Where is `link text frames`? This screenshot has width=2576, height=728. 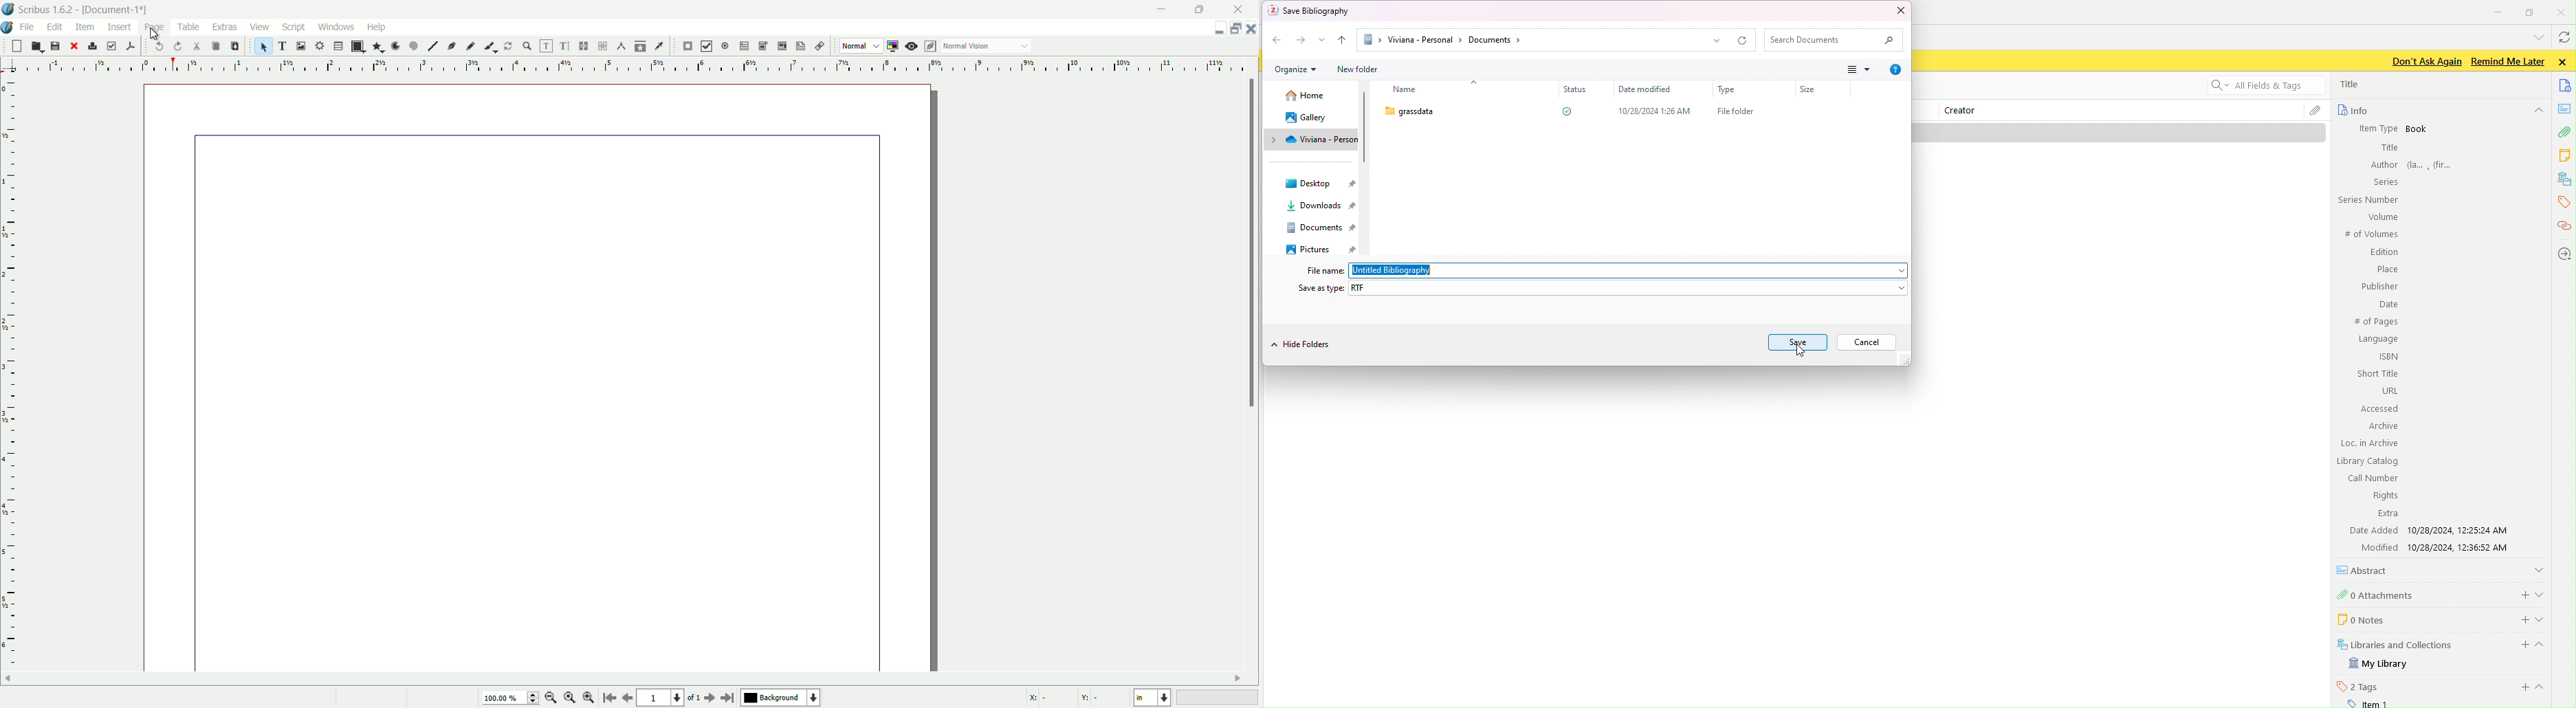 link text frames is located at coordinates (584, 46).